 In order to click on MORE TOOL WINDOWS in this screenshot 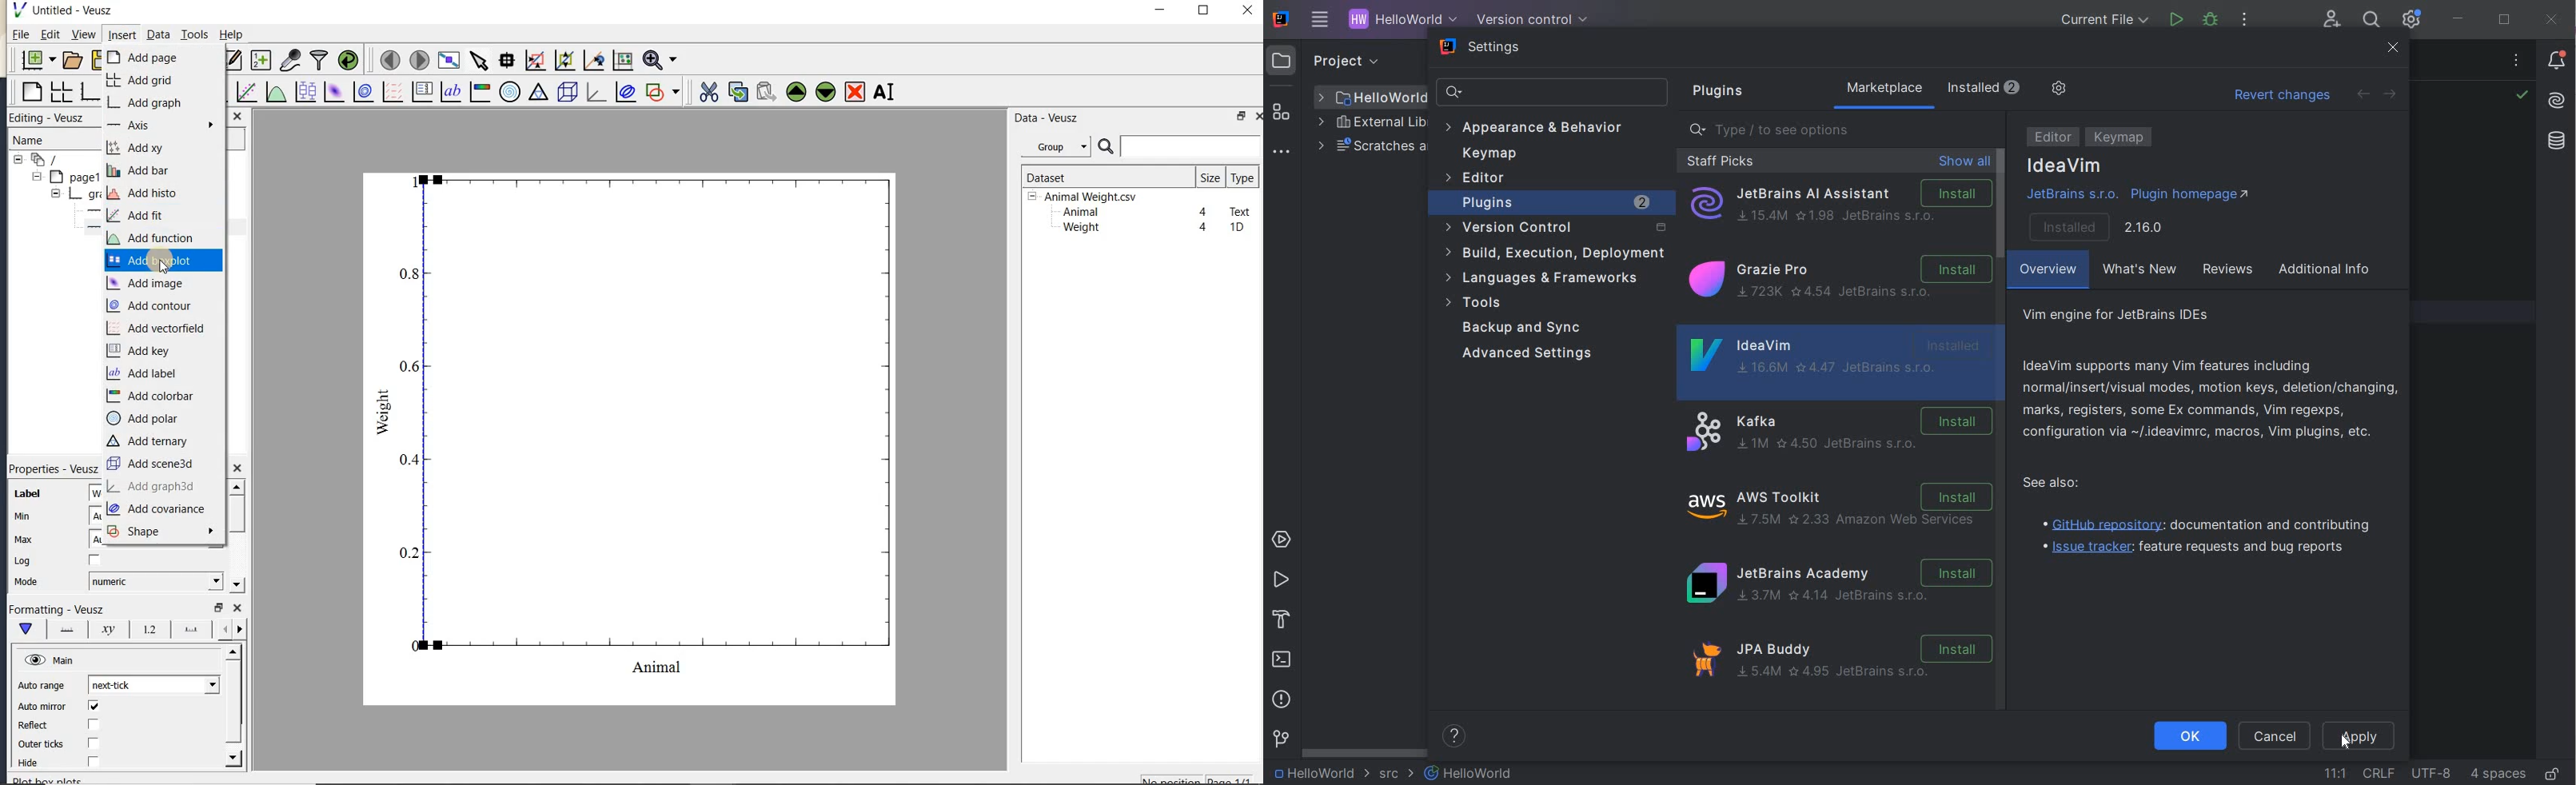, I will do `click(1281, 153)`.